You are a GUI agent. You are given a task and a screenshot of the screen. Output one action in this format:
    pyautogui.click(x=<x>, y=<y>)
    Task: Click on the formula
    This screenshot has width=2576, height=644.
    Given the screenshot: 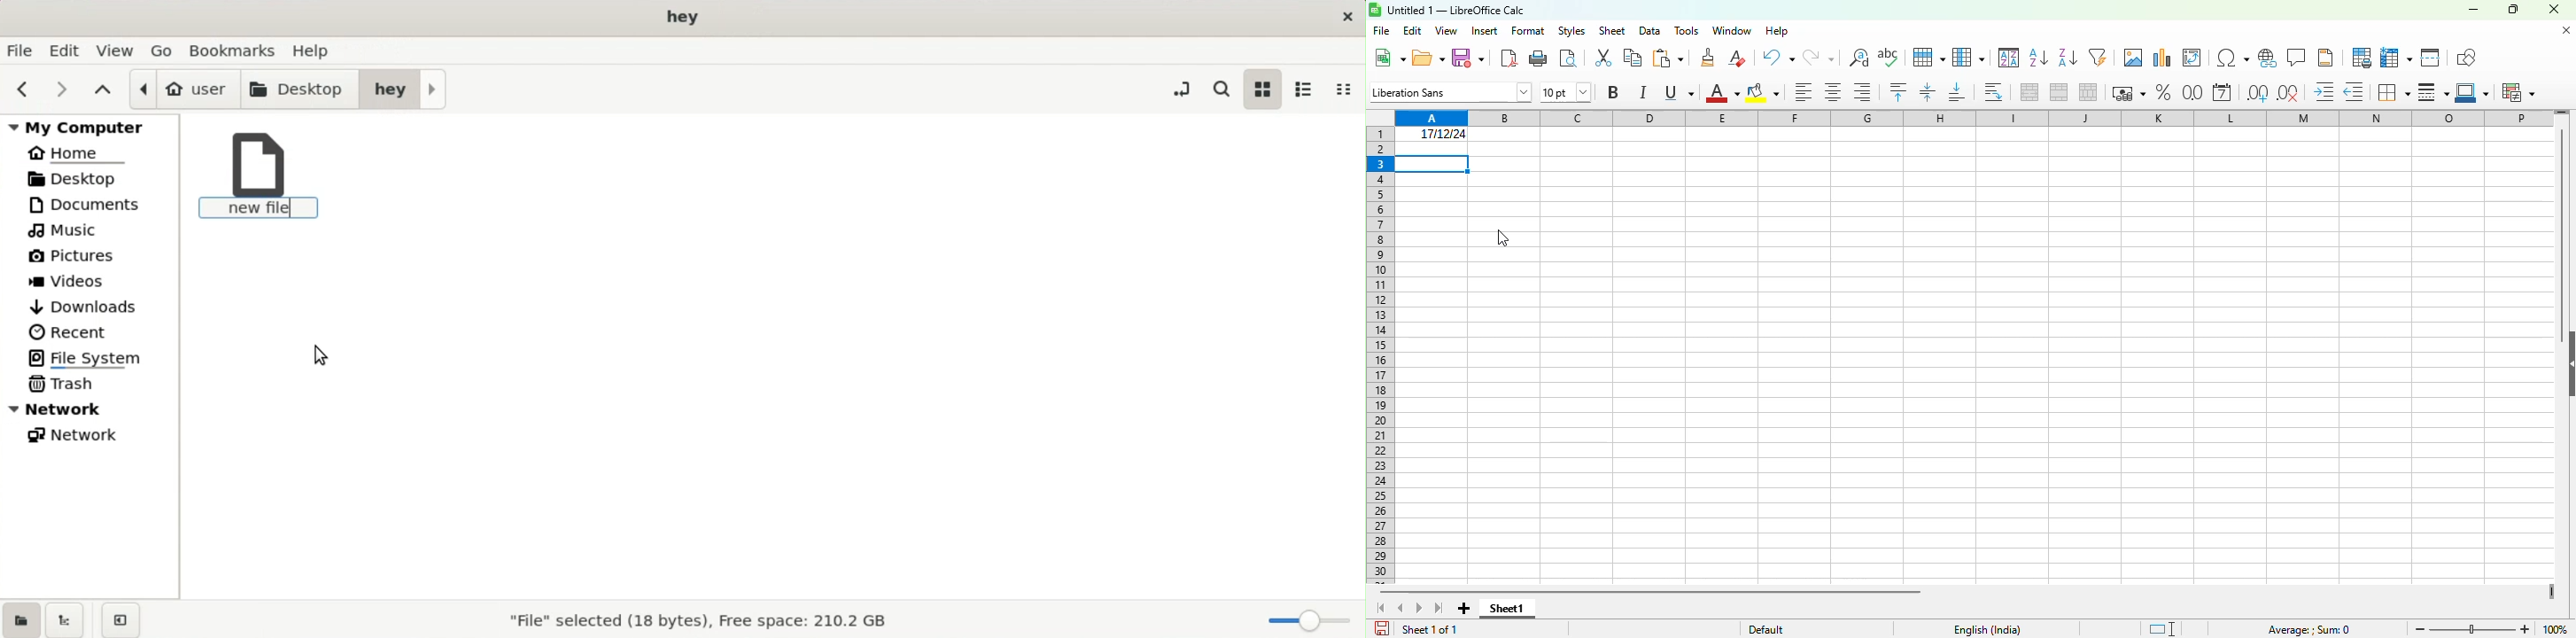 What is the action you would take?
    pyautogui.click(x=2308, y=630)
    